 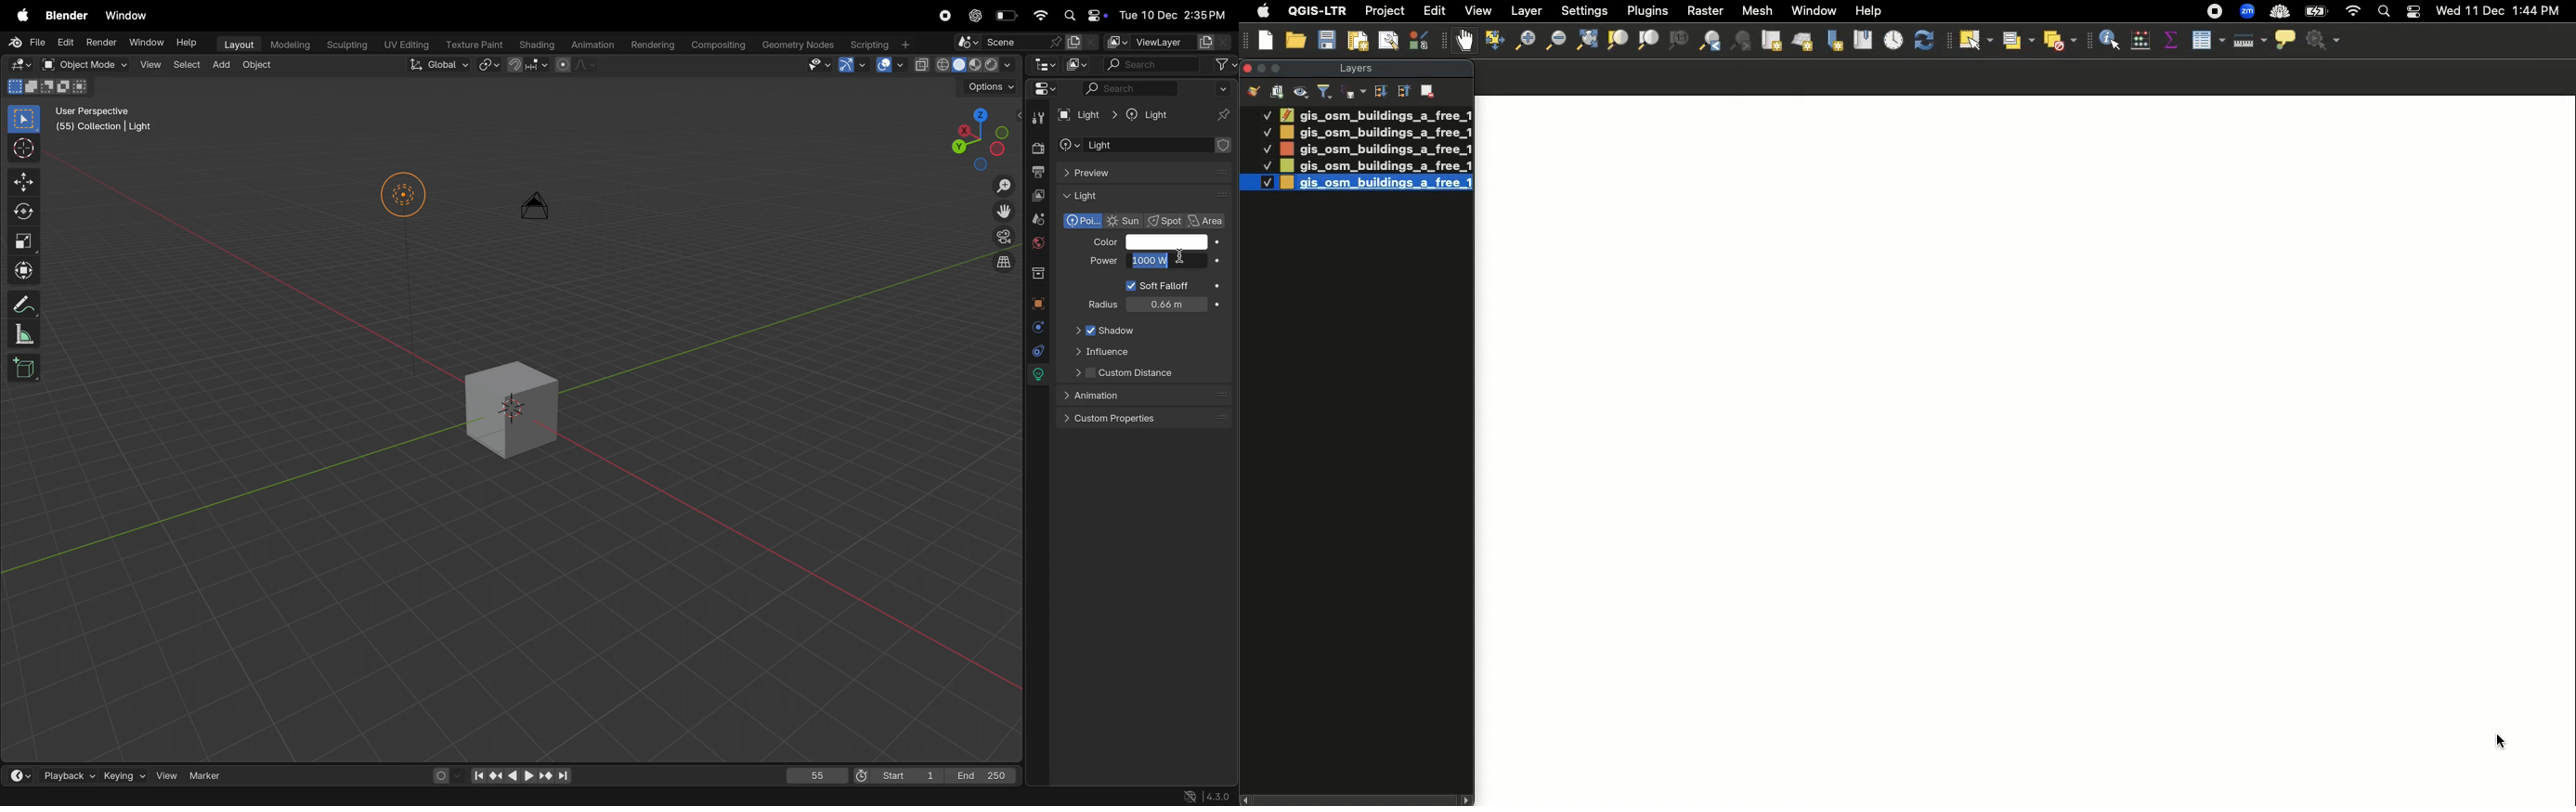 What do you see at coordinates (2170, 41) in the screenshot?
I see `Show statistical summary` at bounding box center [2170, 41].